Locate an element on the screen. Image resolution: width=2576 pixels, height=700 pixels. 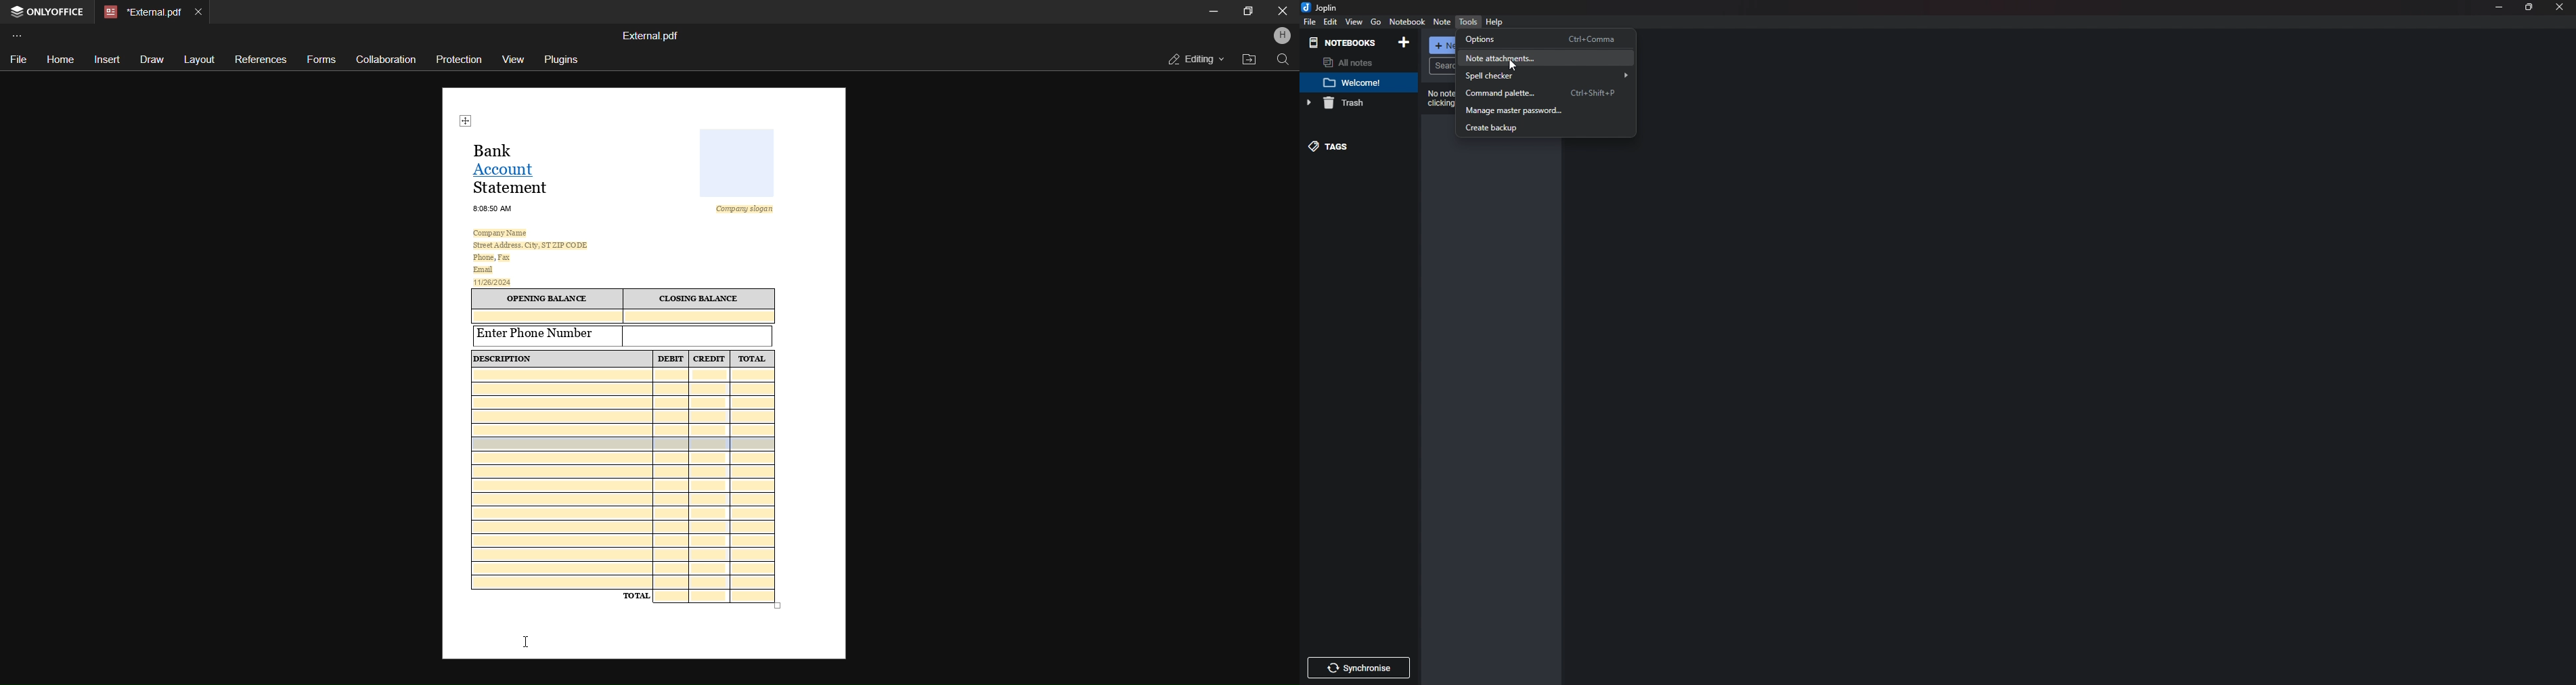
open file location is located at coordinates (1247, 60).